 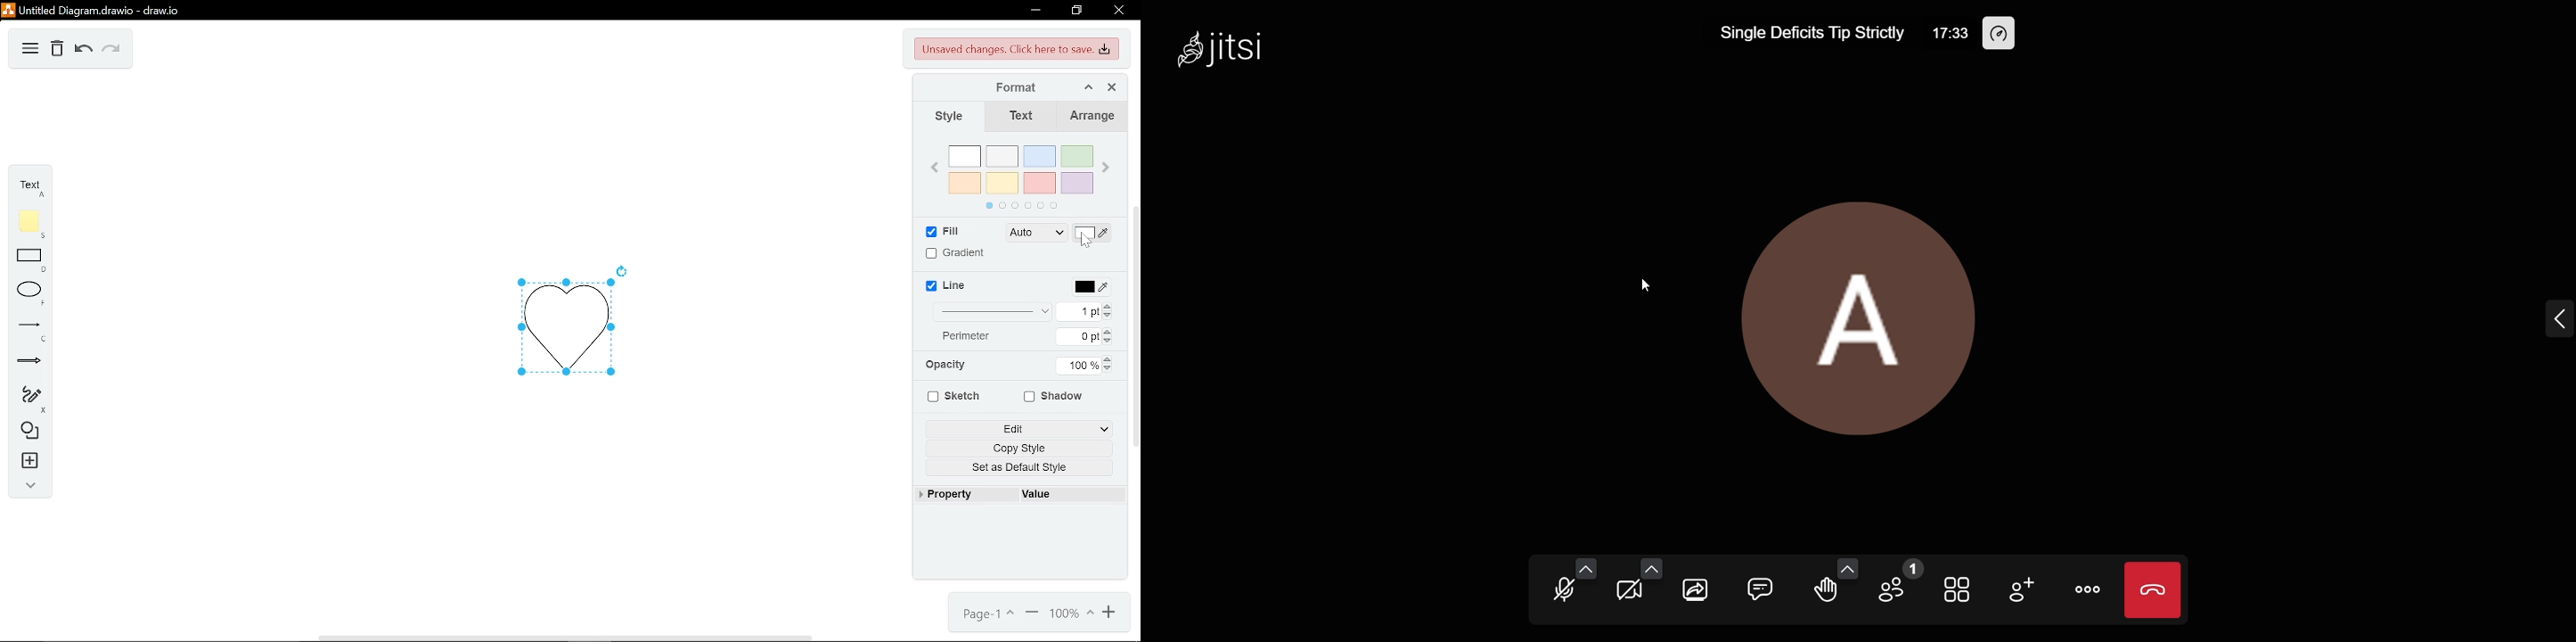 What do you see at coordinates (94, 10) in the screenshot?
I see `Untitled Diagram.drawio - draw.io` at bounding box center [94, 10].